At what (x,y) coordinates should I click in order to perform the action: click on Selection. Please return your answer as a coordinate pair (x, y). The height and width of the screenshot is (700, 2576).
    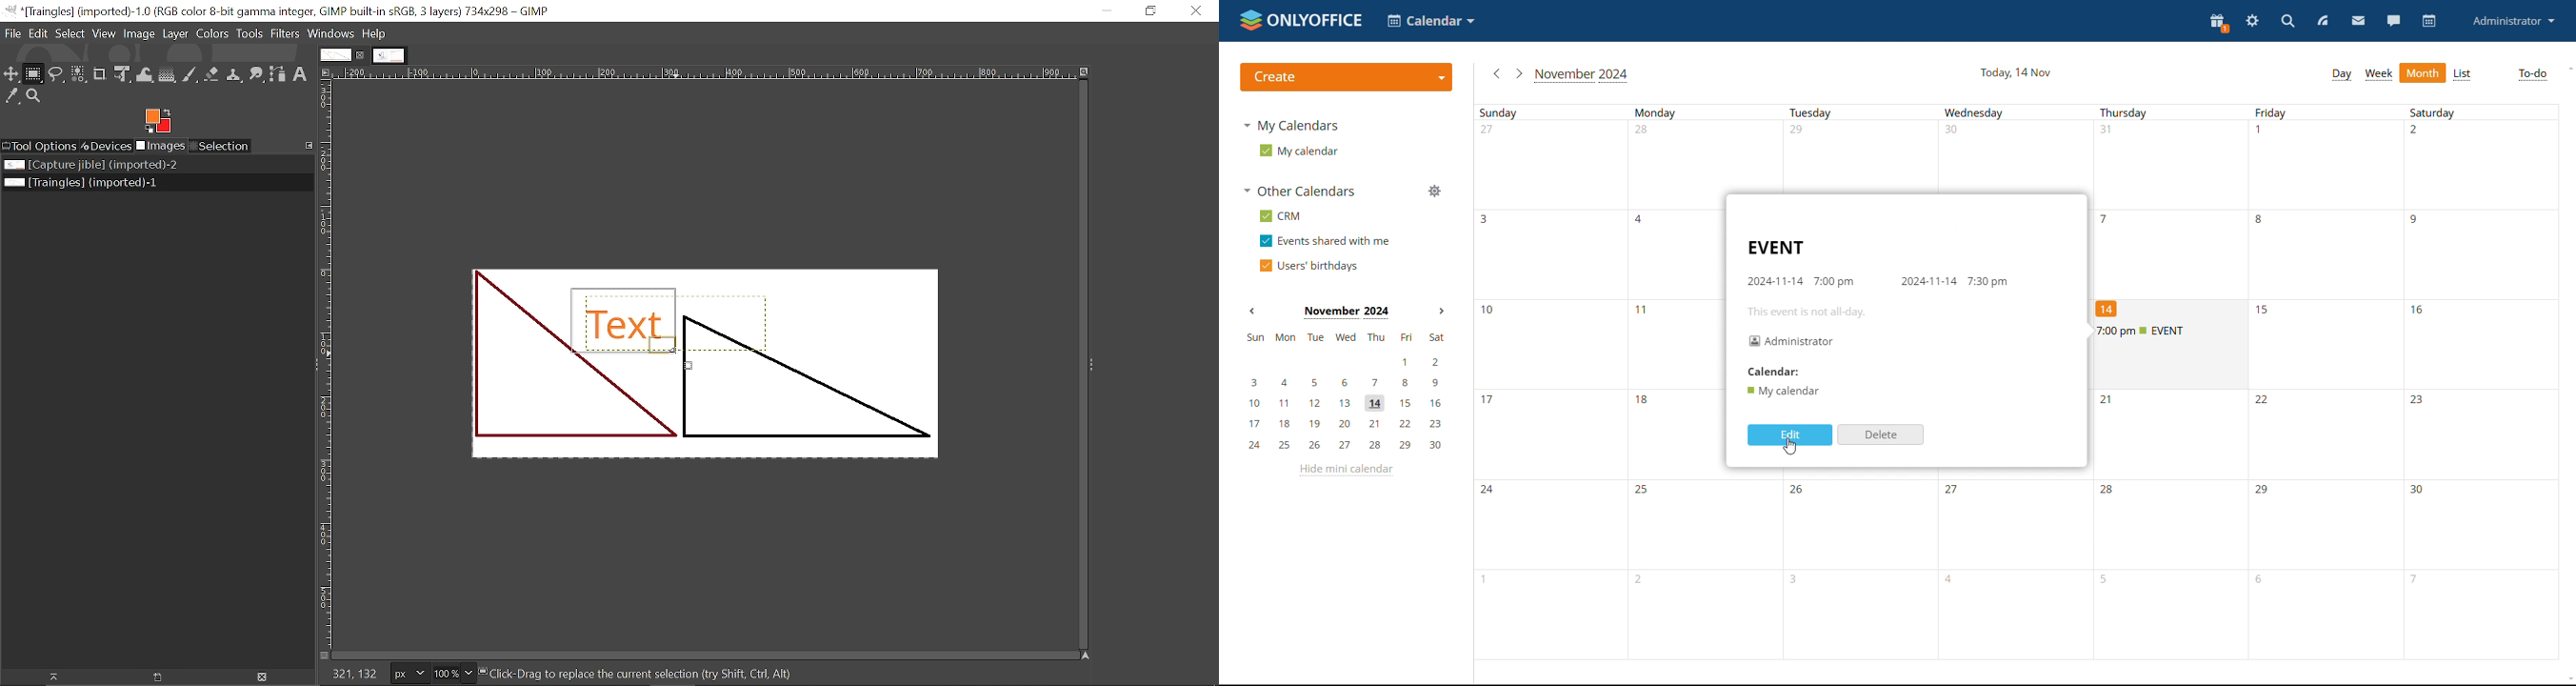
    Looking at the image, I should click on (221, 146).